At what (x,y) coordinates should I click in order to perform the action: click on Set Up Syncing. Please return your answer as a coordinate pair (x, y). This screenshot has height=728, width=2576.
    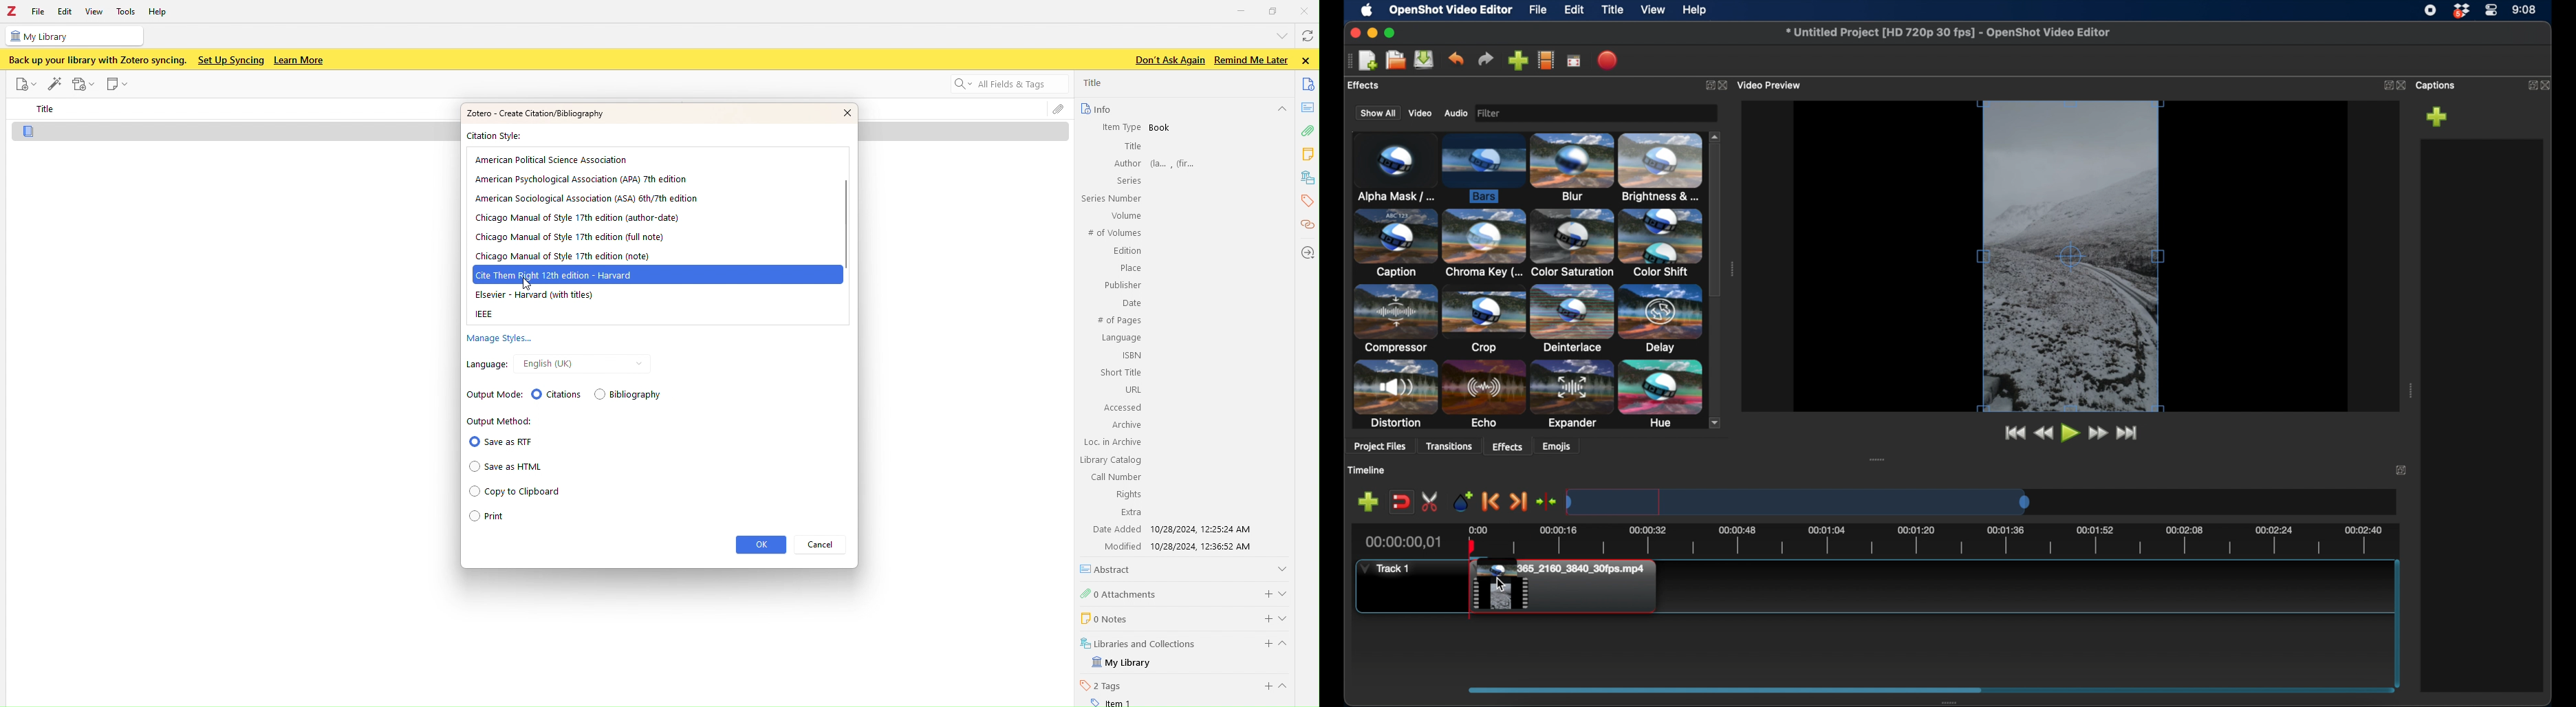
    Looking at the image, I should click on (230, 60).